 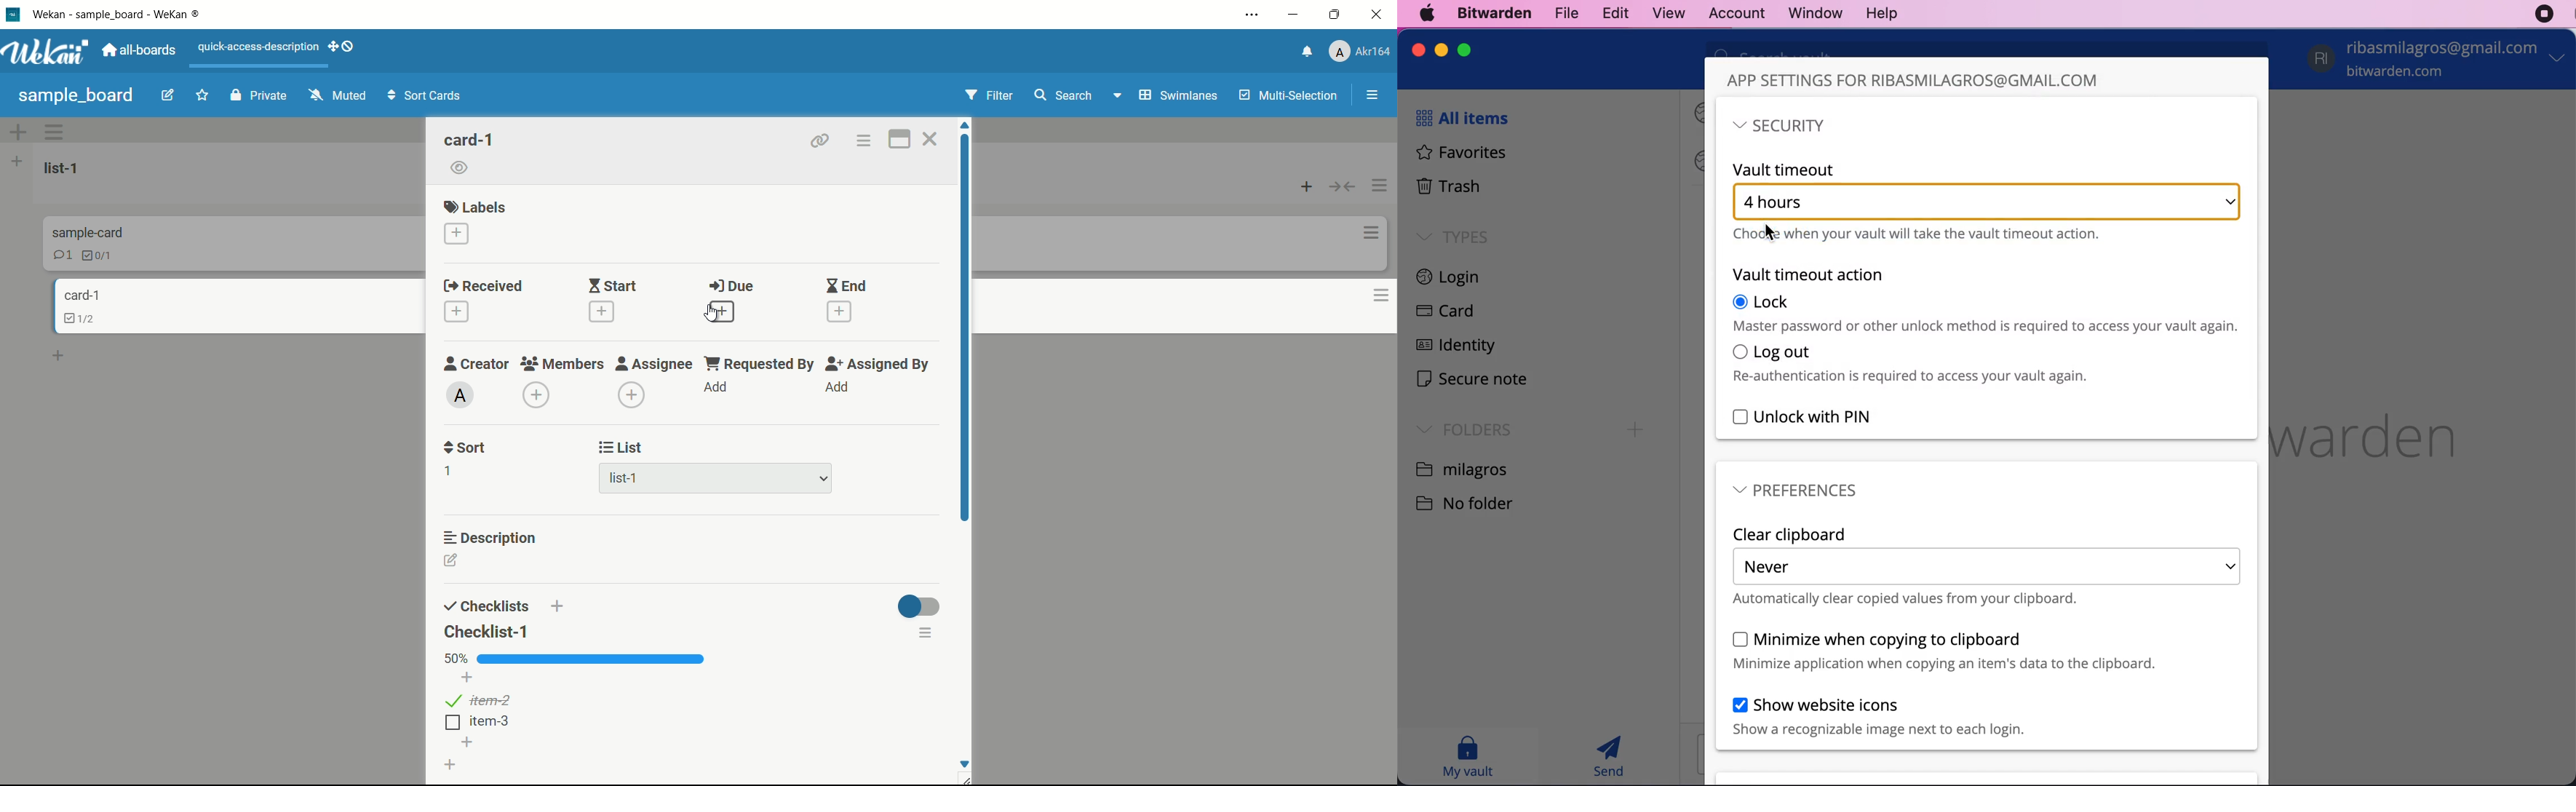 I want to click on log out, so click(x=1911, y=364).